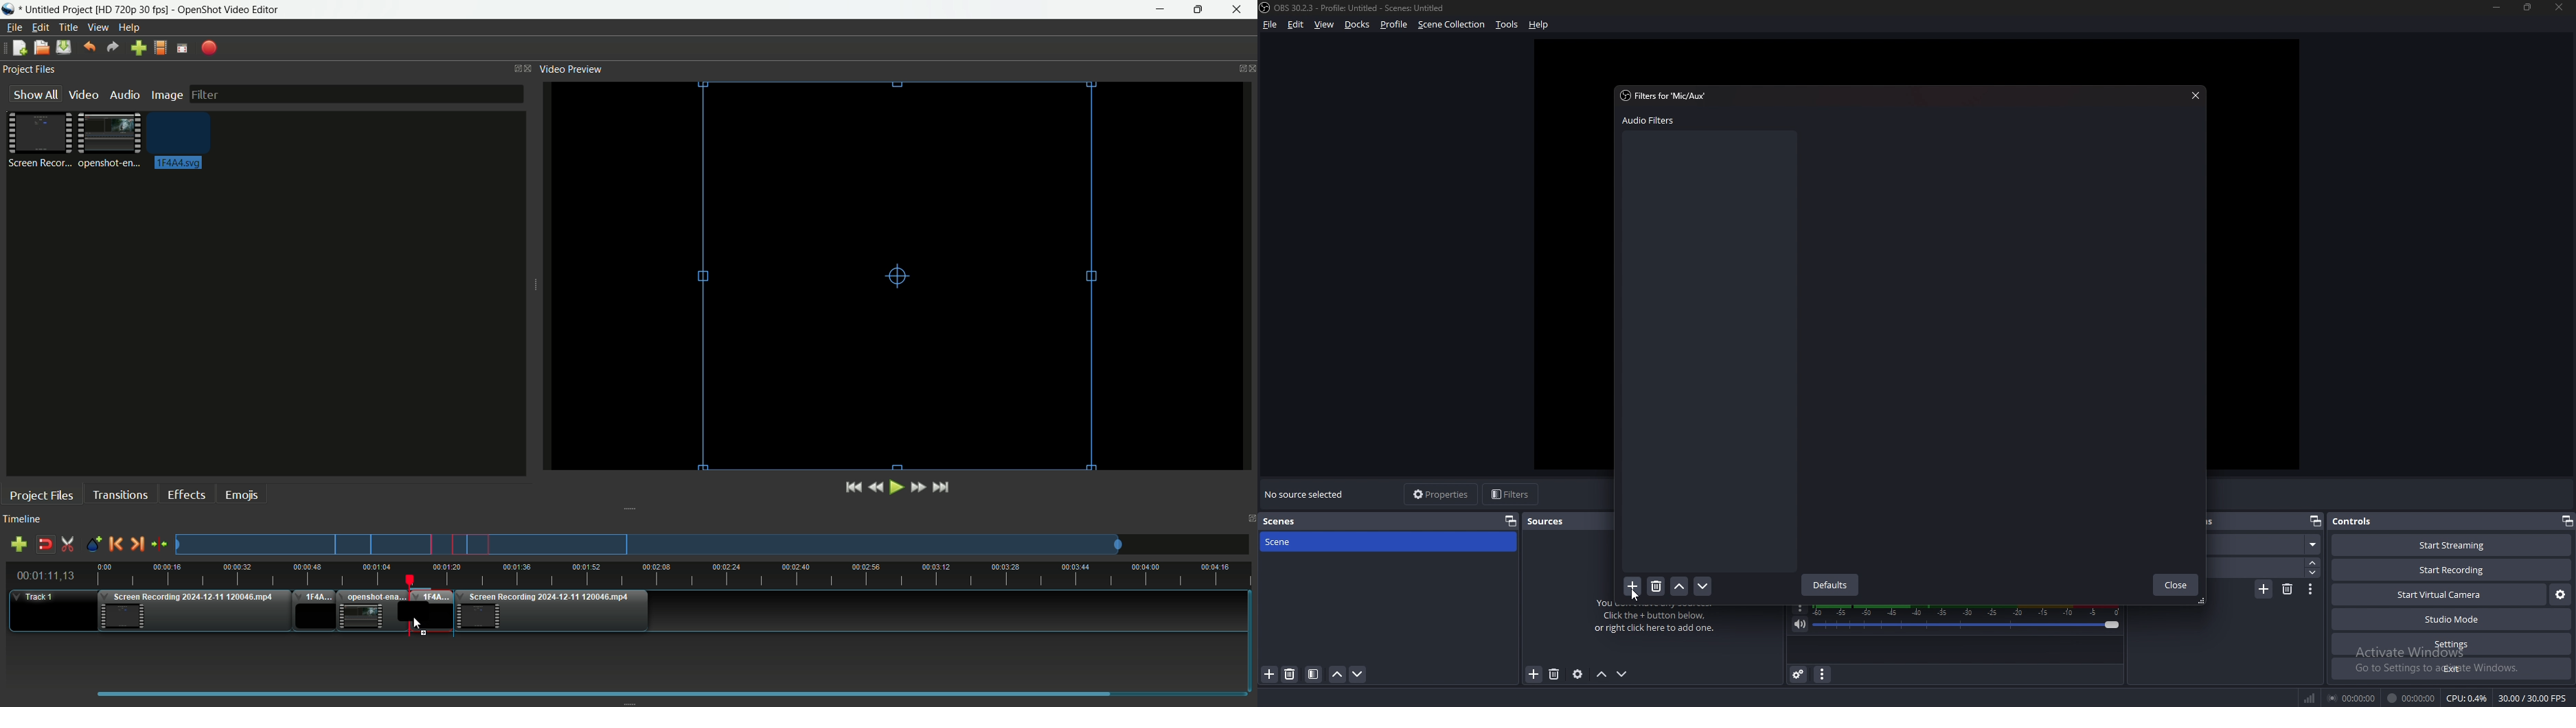 This screenshot has width=2576, height=728. I want to click on maximize, so click(1198, 10).